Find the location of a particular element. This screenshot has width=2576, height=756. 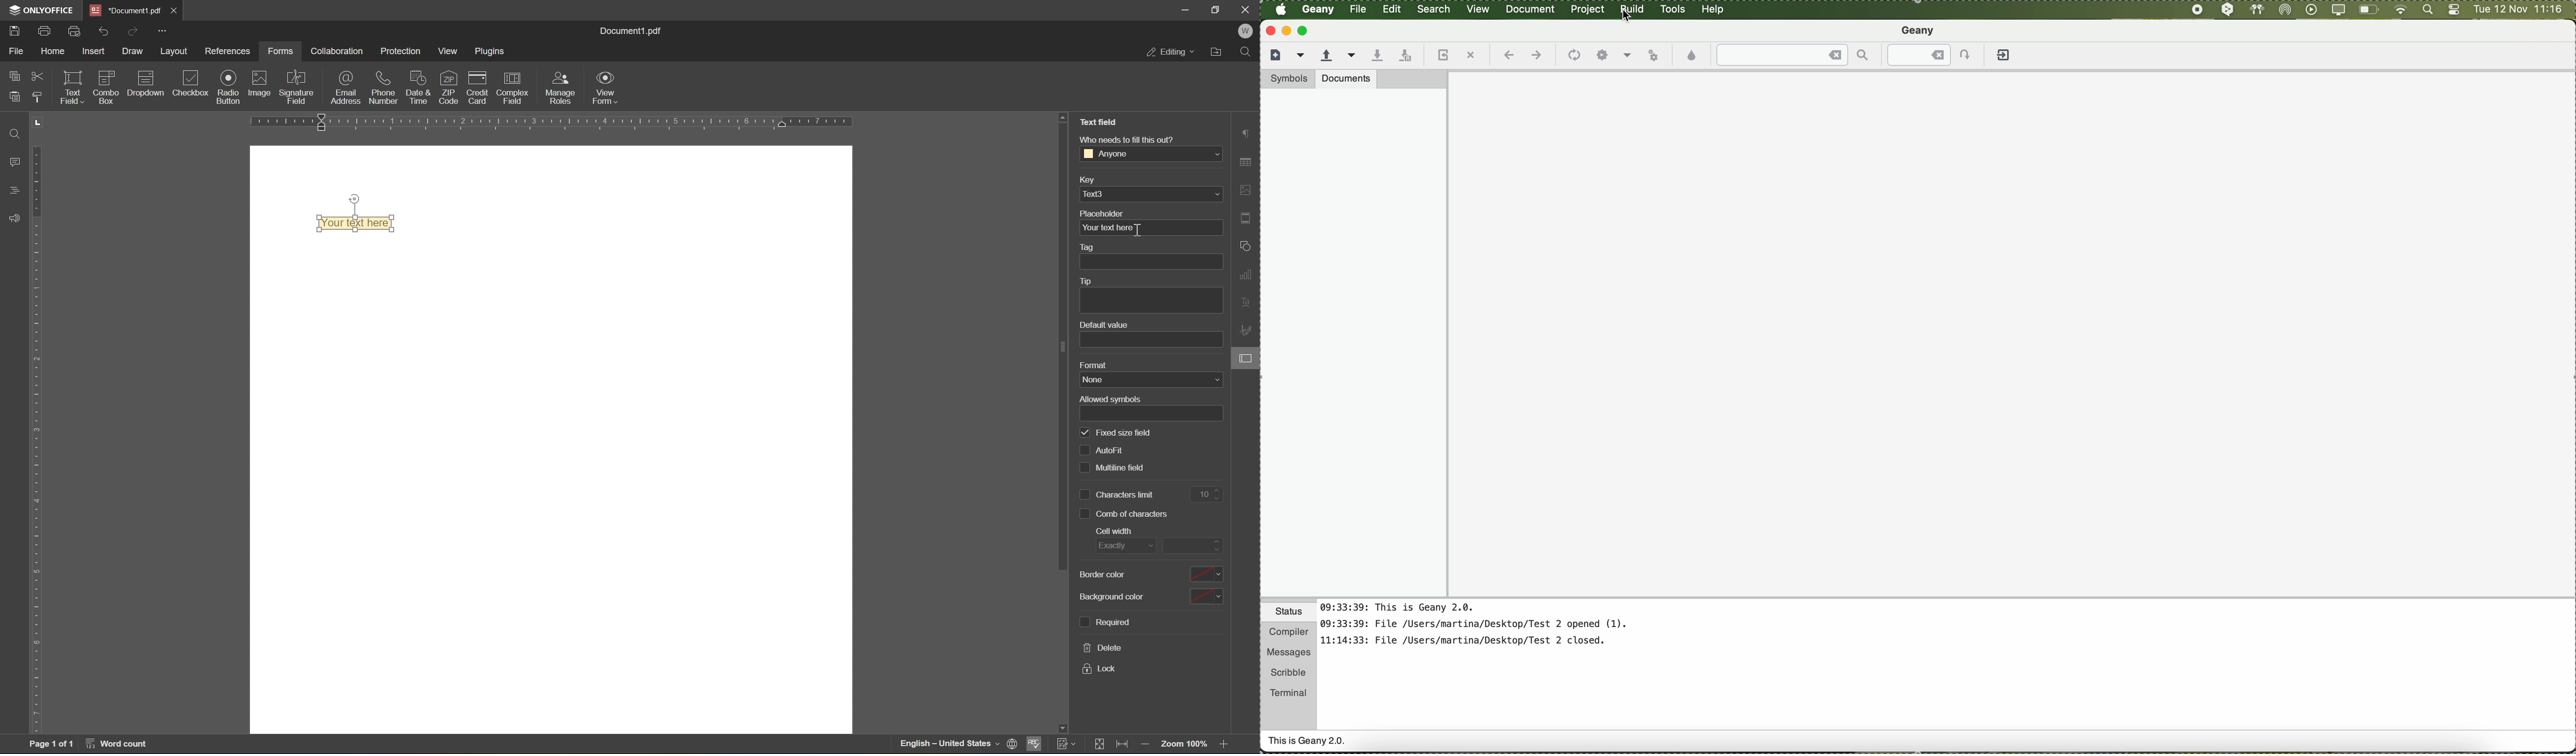

notes is located at coordinates (1487, 629).